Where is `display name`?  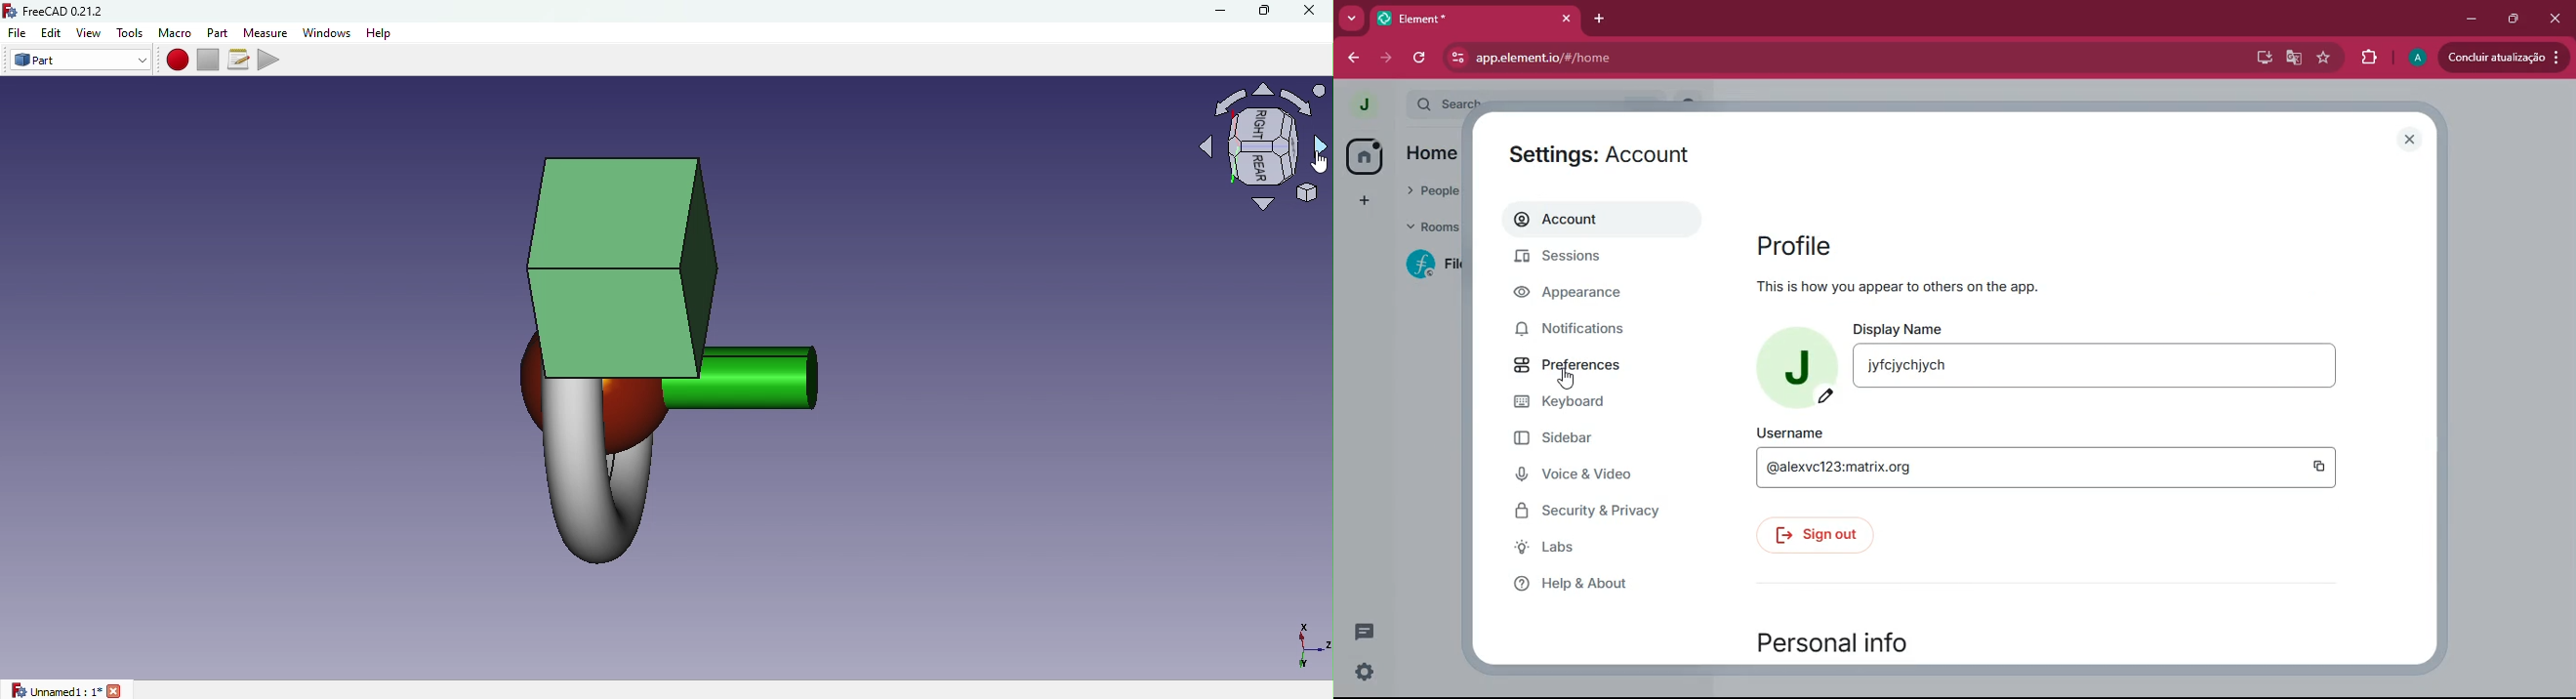 display name is located at coordinates (1900, 329).